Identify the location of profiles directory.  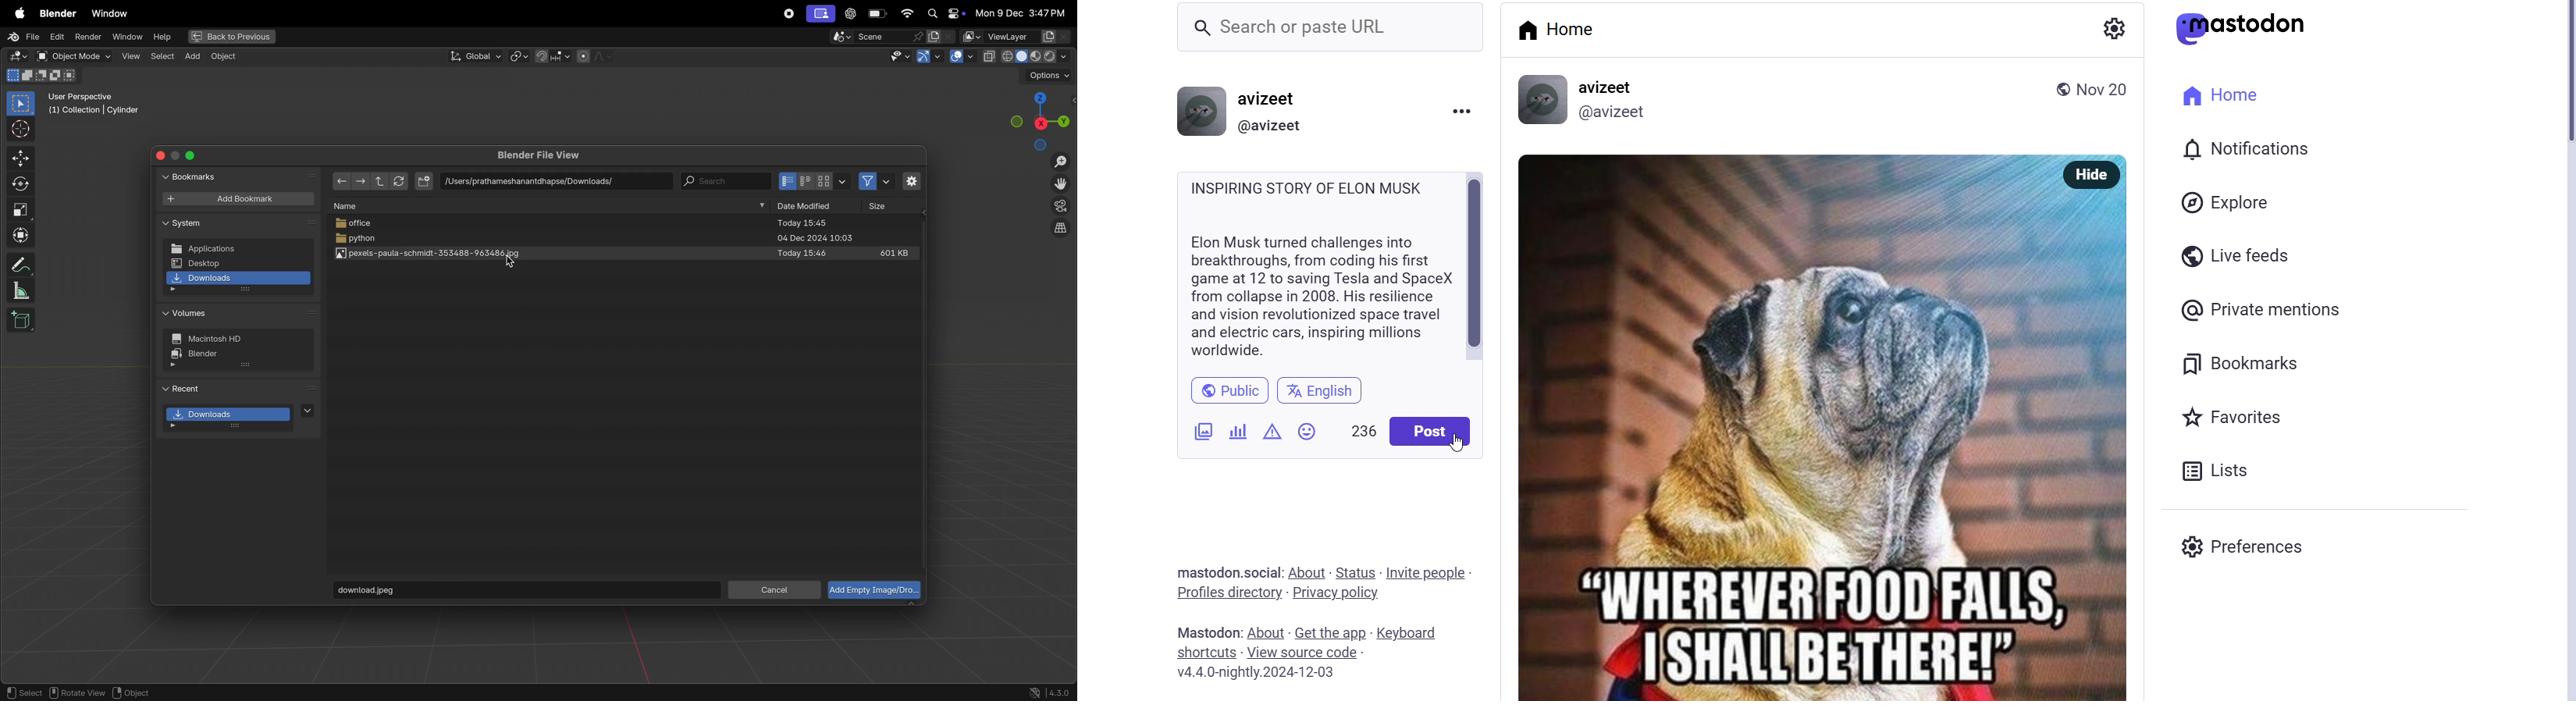
(1227, 592).